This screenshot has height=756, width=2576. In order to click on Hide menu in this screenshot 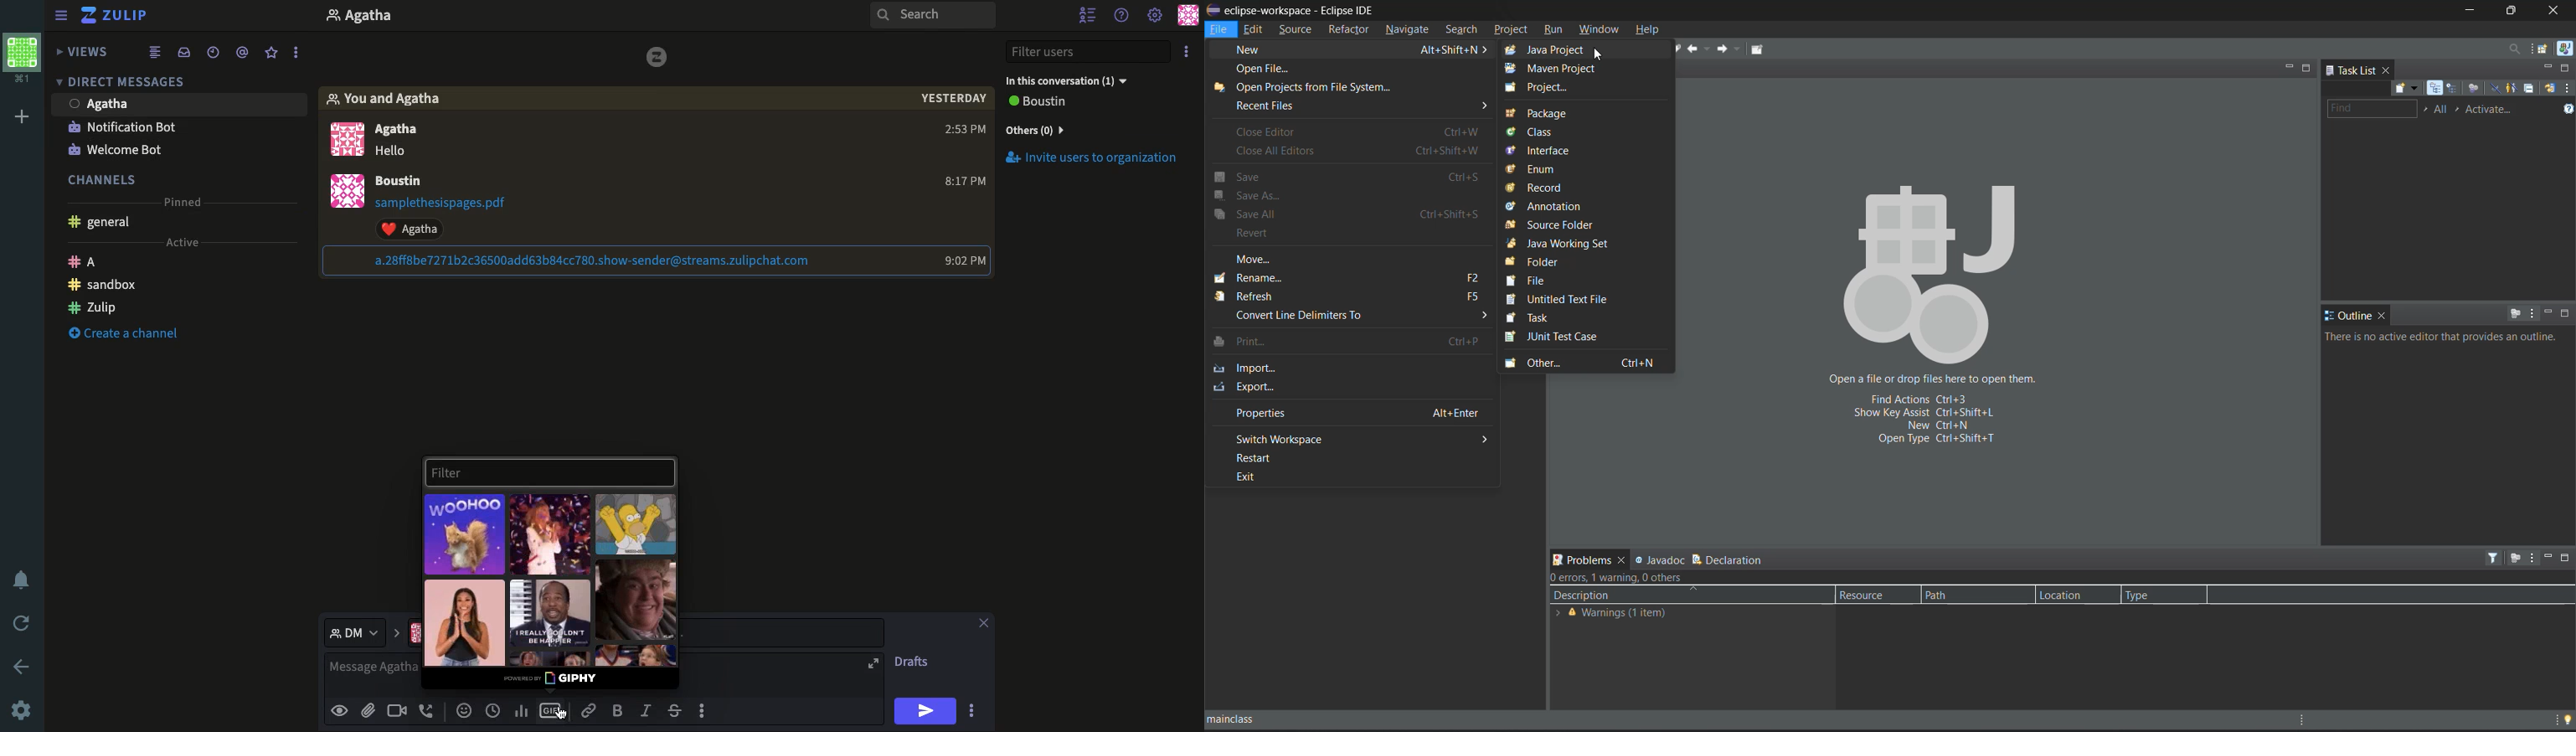, I will do `click(61, 15)`.